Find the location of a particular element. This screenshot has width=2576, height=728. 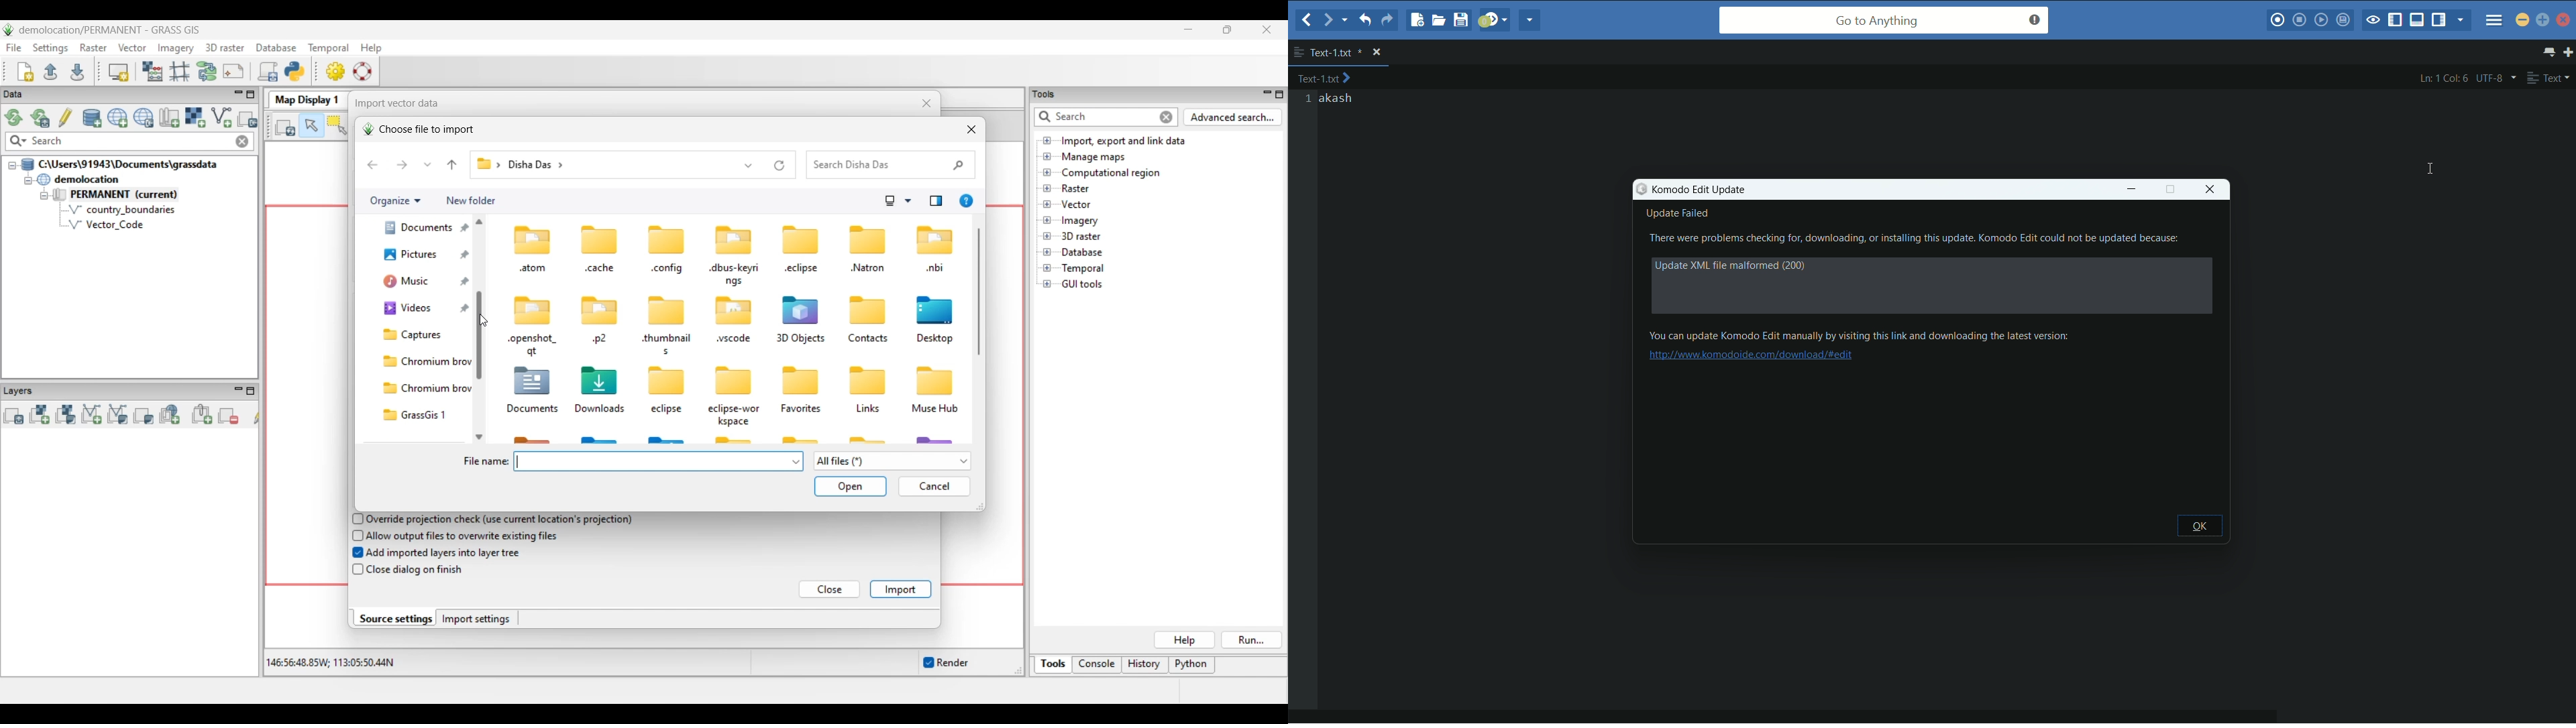

icon is located at coordinates (1640, 190).